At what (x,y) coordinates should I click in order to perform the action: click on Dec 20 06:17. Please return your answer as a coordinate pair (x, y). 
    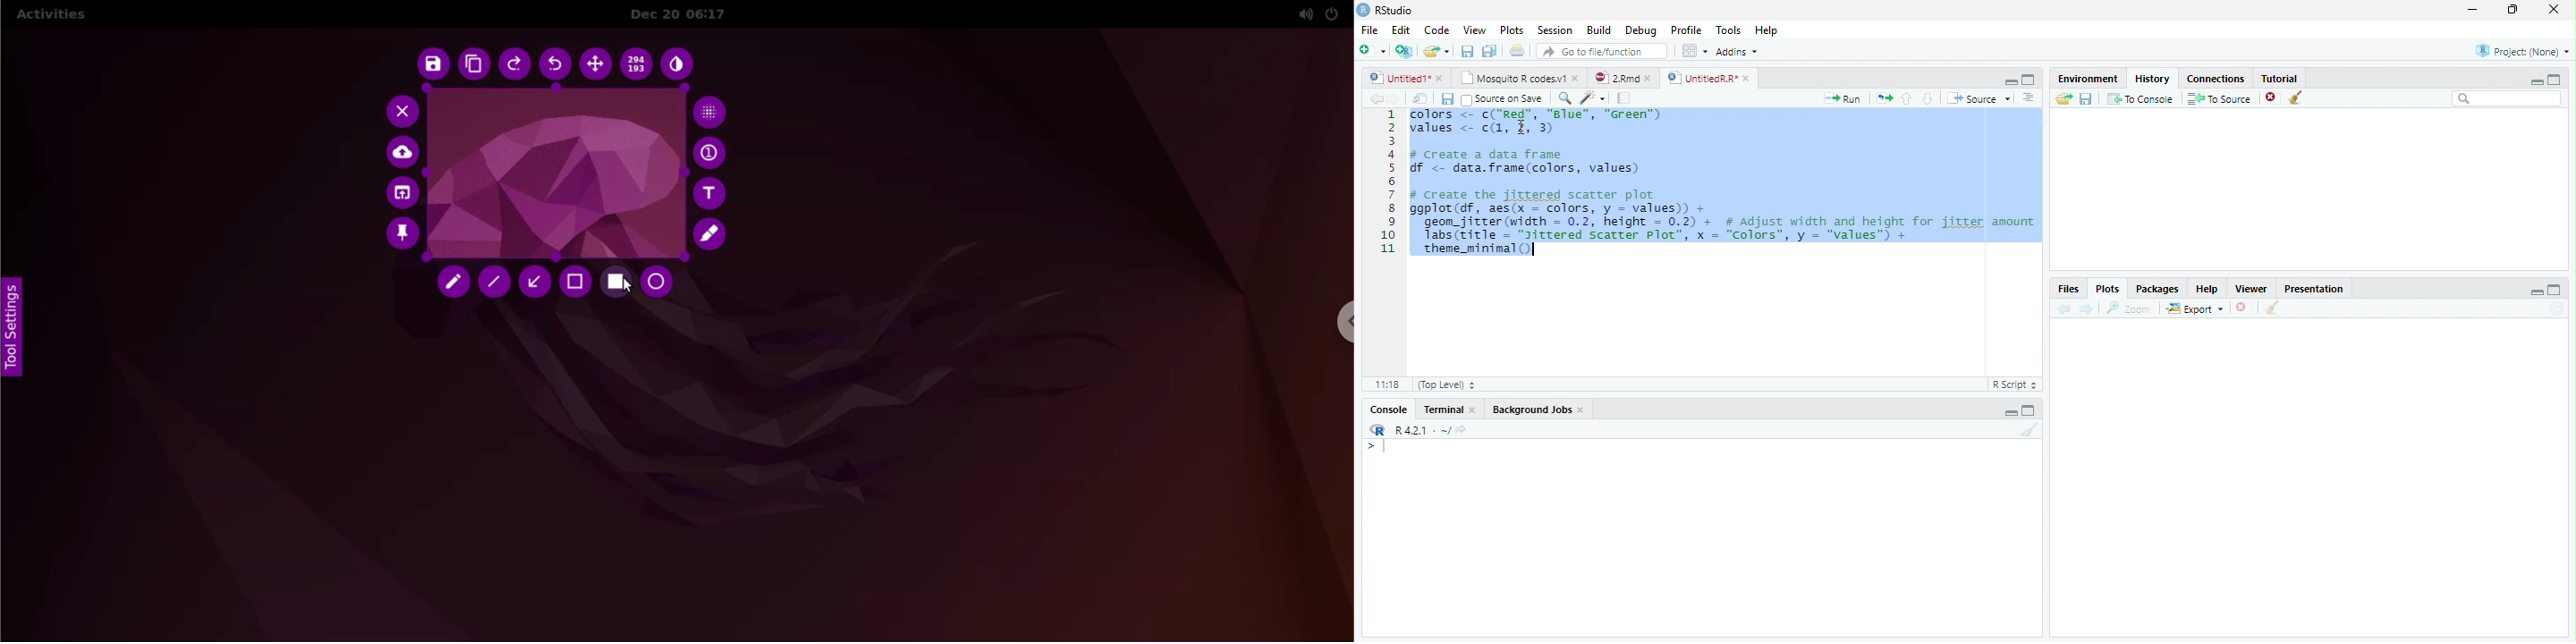
    Looking at the image, I should click on (689, 14).